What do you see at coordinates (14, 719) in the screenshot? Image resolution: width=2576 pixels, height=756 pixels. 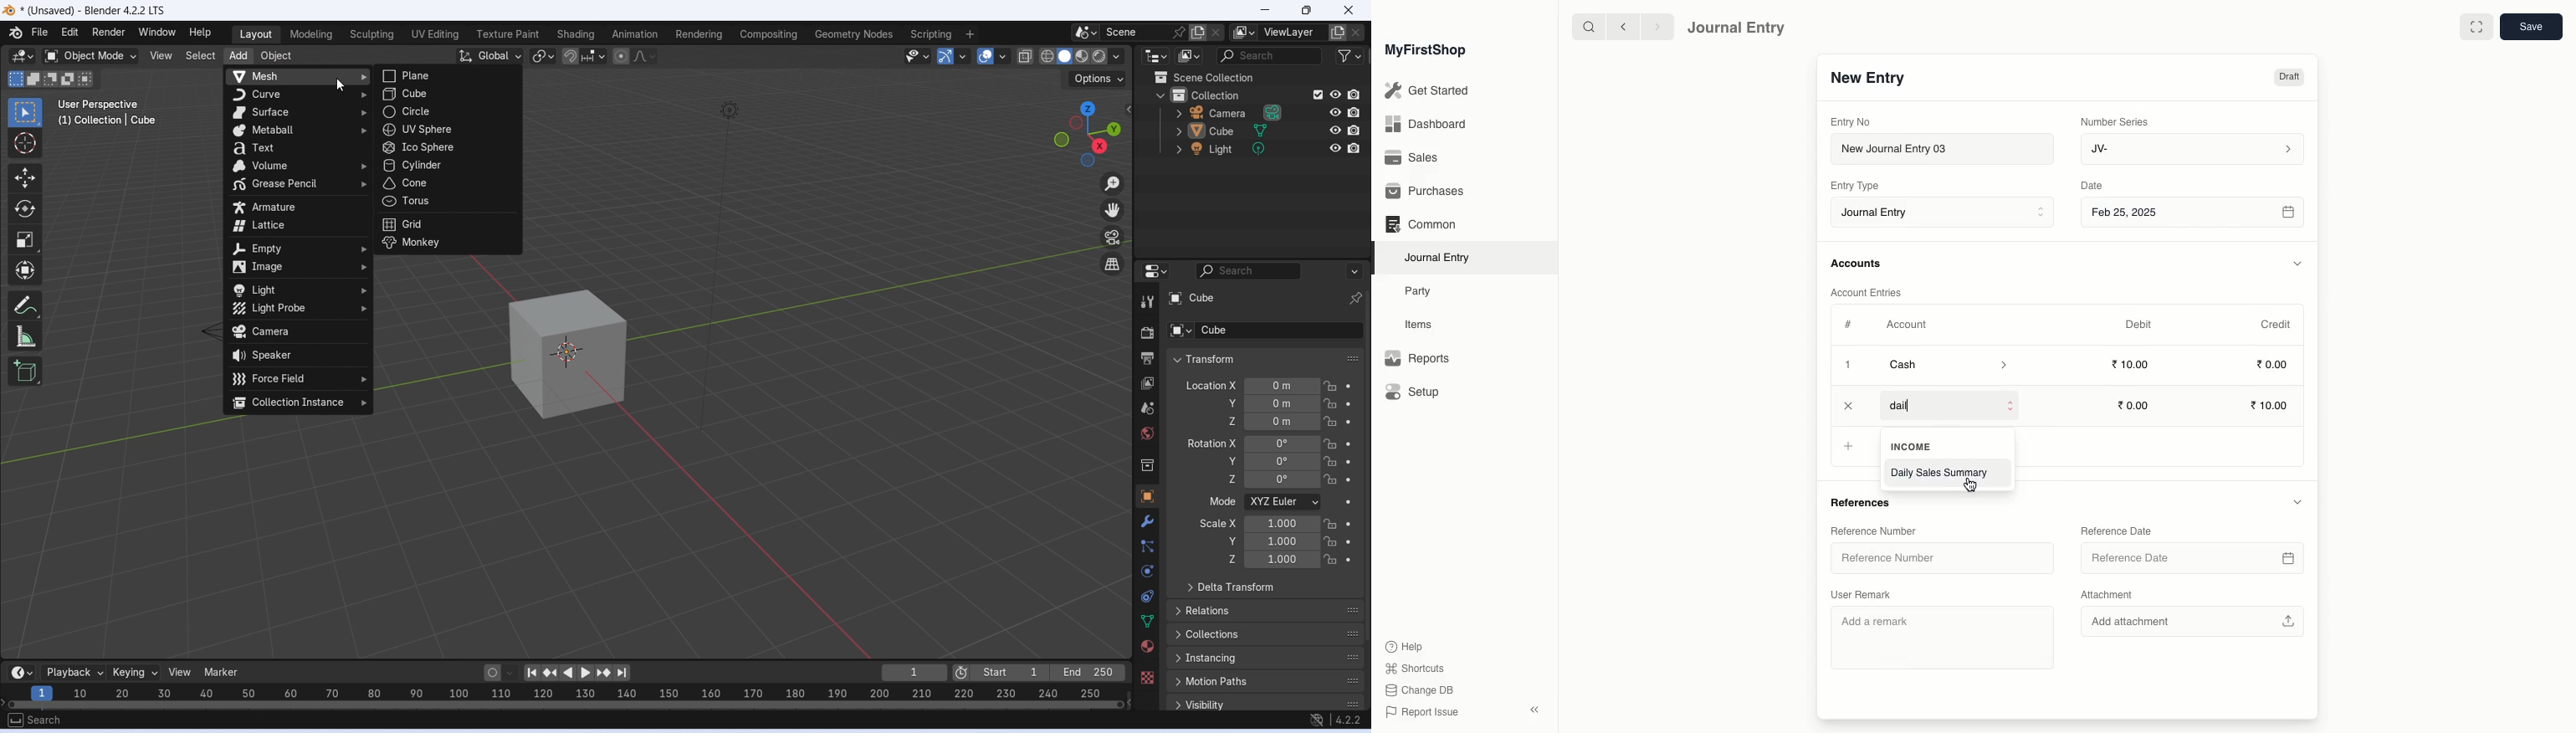 I see `press space bar to search` at bounding box center [14, 719].